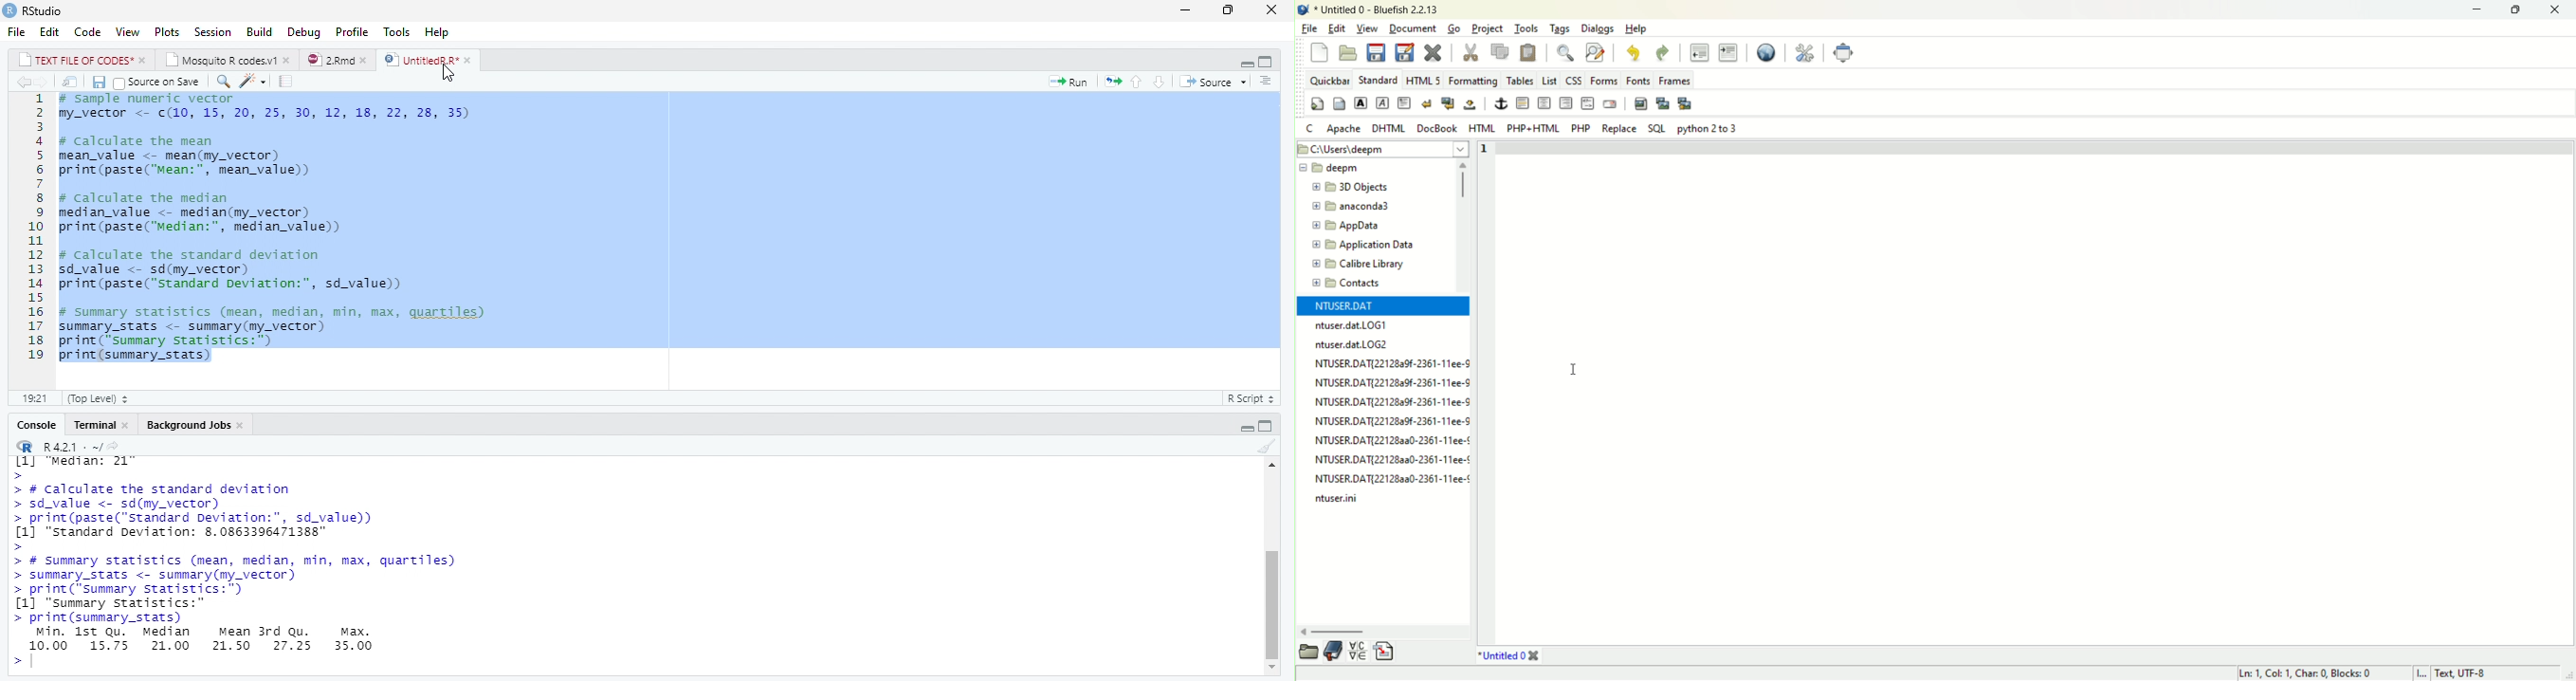 This screenshot has height=700, width=2576. I want to click on R Script, so click(1249, 399).